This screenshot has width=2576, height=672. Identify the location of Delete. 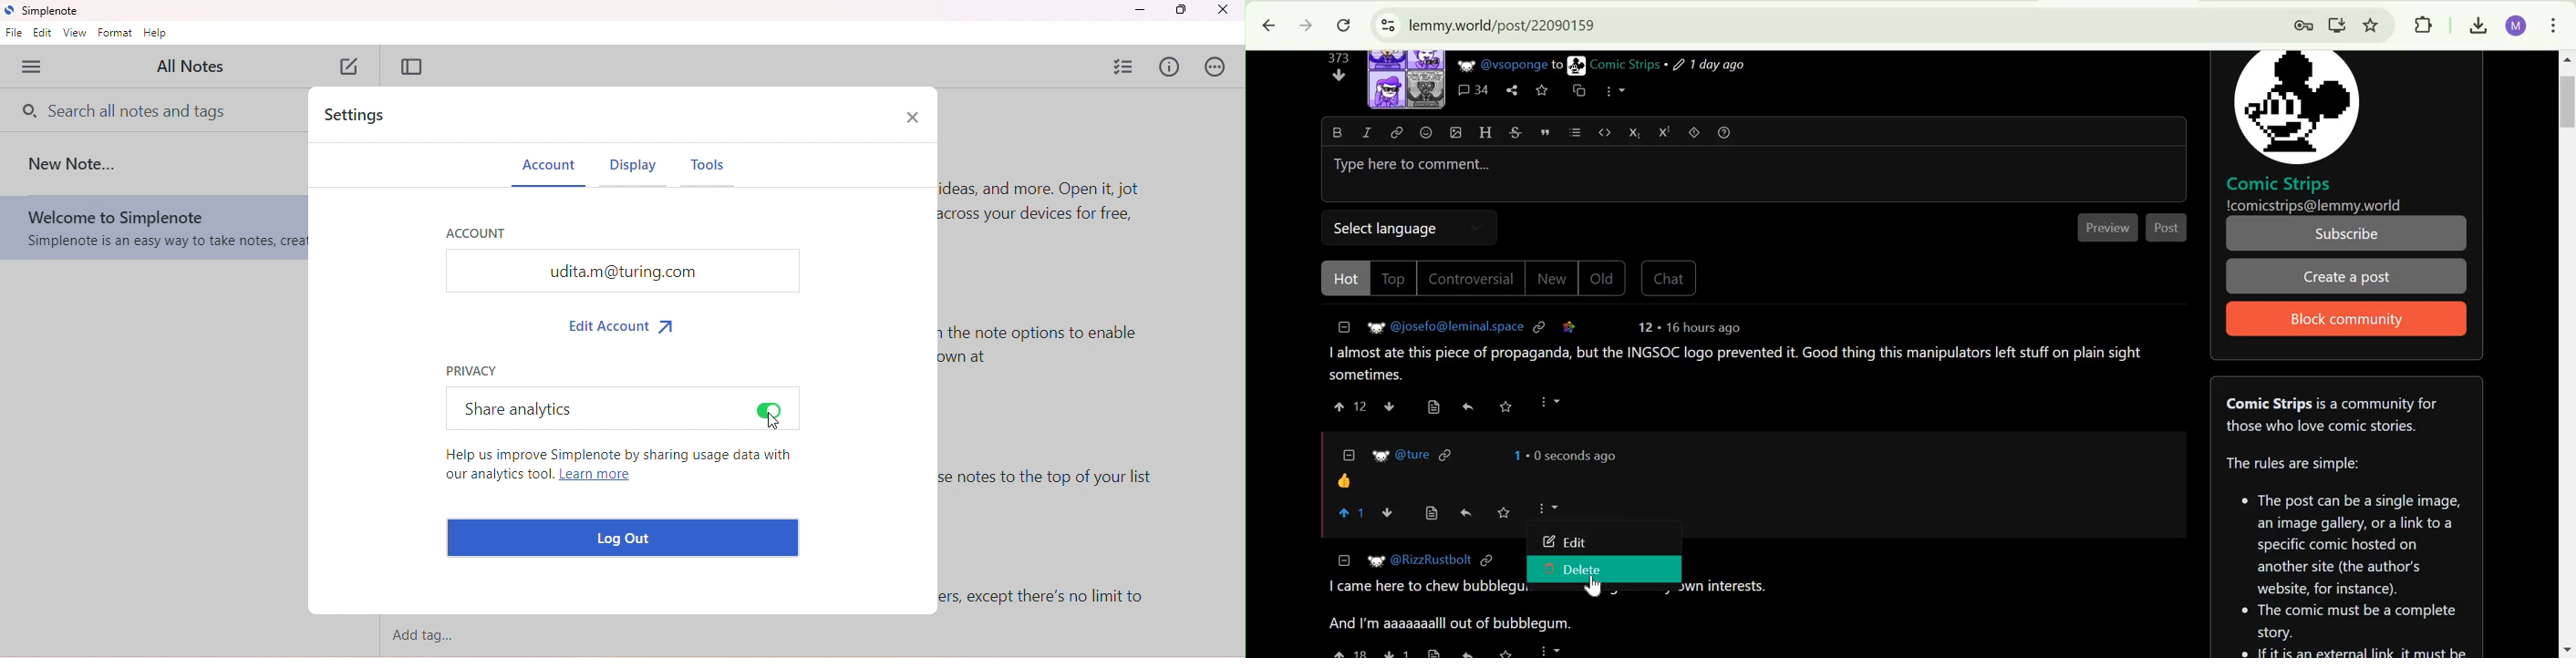
(1574, 568).